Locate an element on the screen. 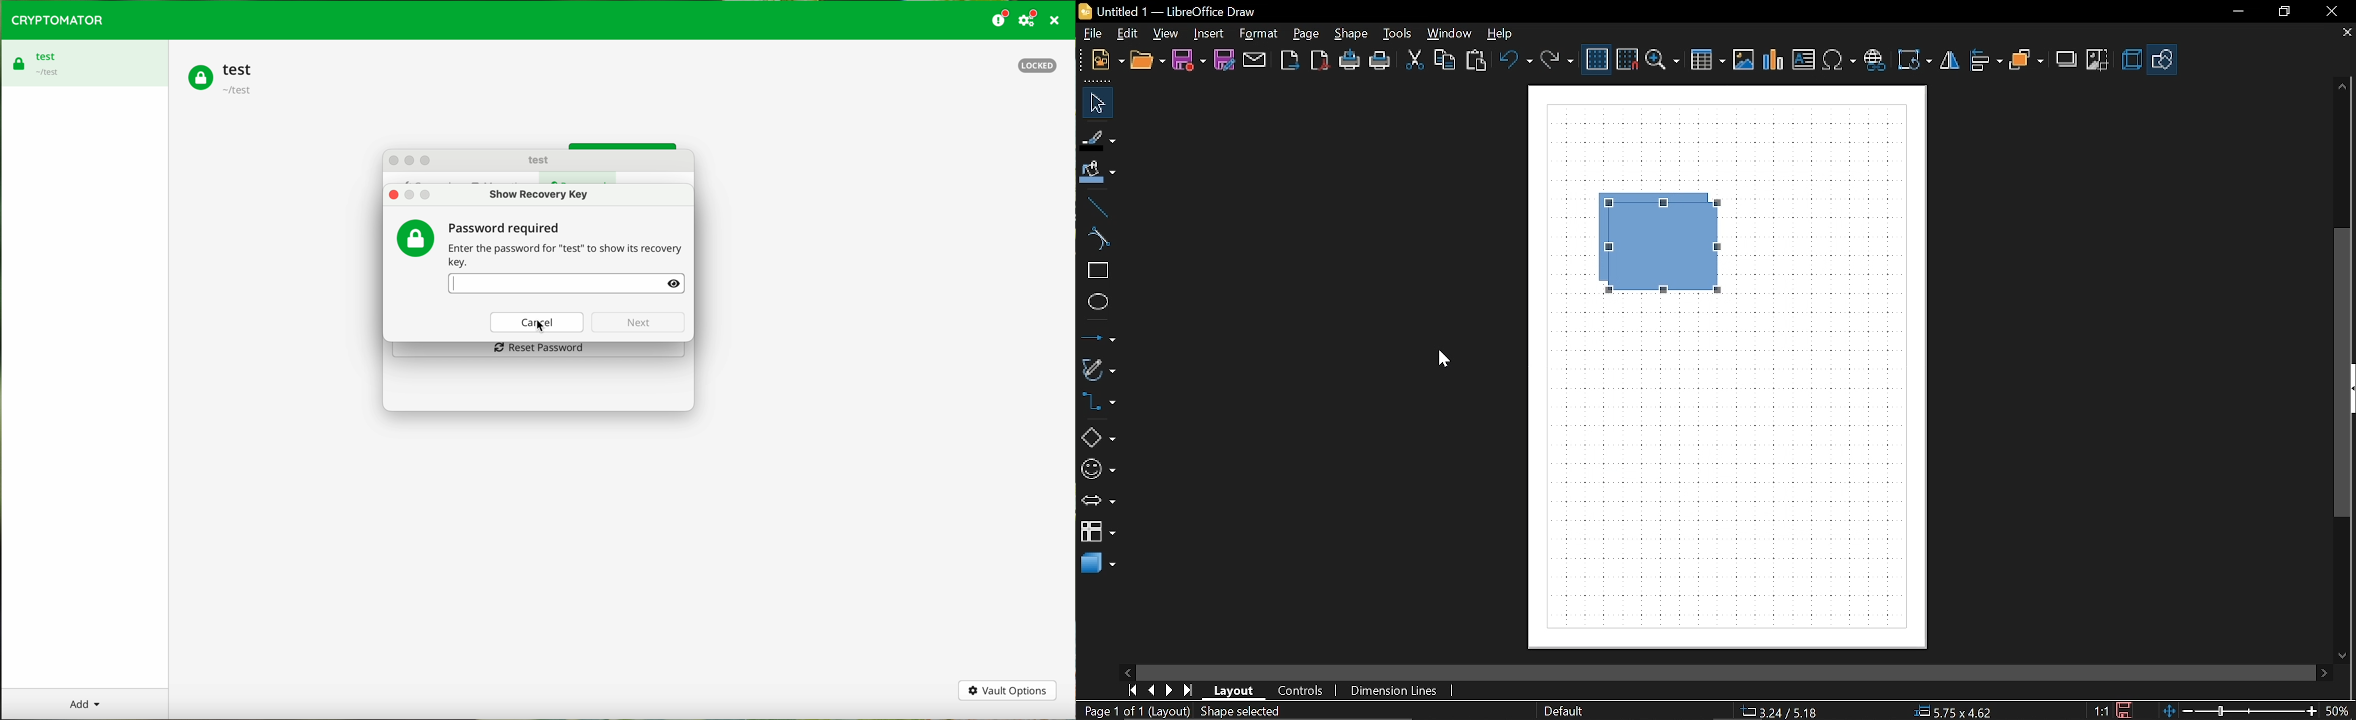 The image size is (2380, 728). zoom is located at coordinates (1663, 61).